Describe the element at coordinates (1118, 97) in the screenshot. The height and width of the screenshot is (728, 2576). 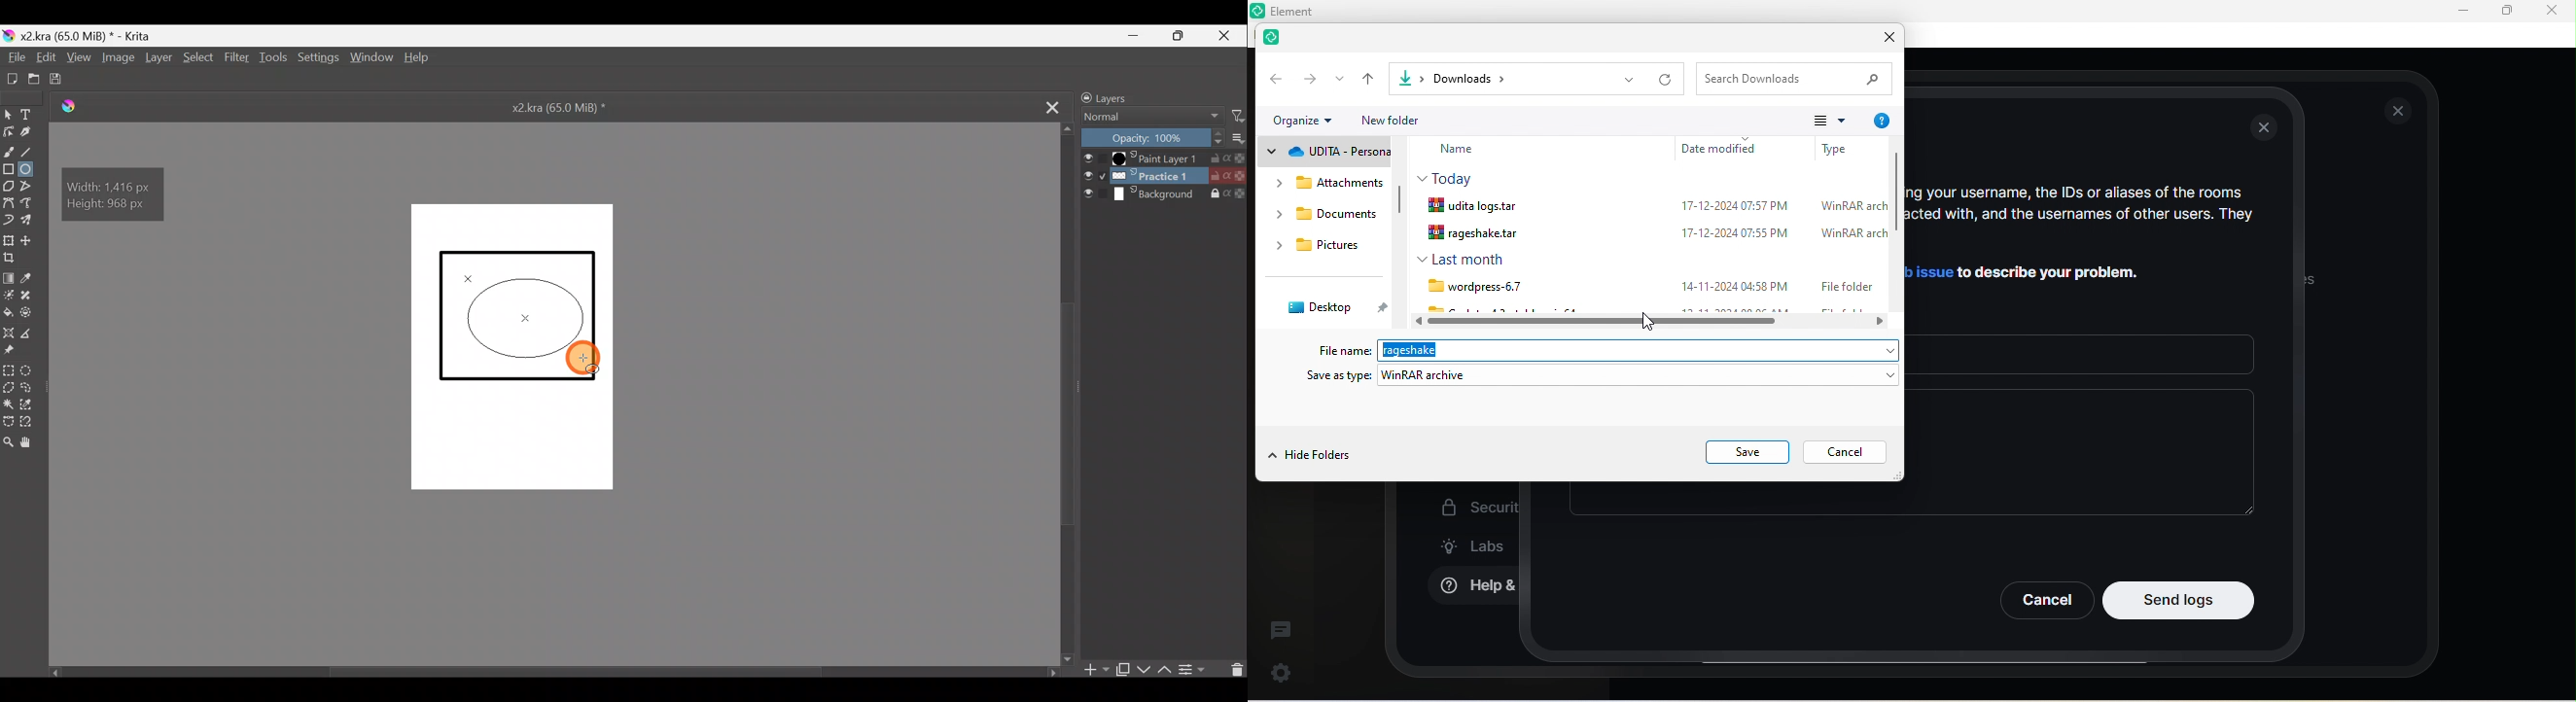
I see `Layers` at that location.